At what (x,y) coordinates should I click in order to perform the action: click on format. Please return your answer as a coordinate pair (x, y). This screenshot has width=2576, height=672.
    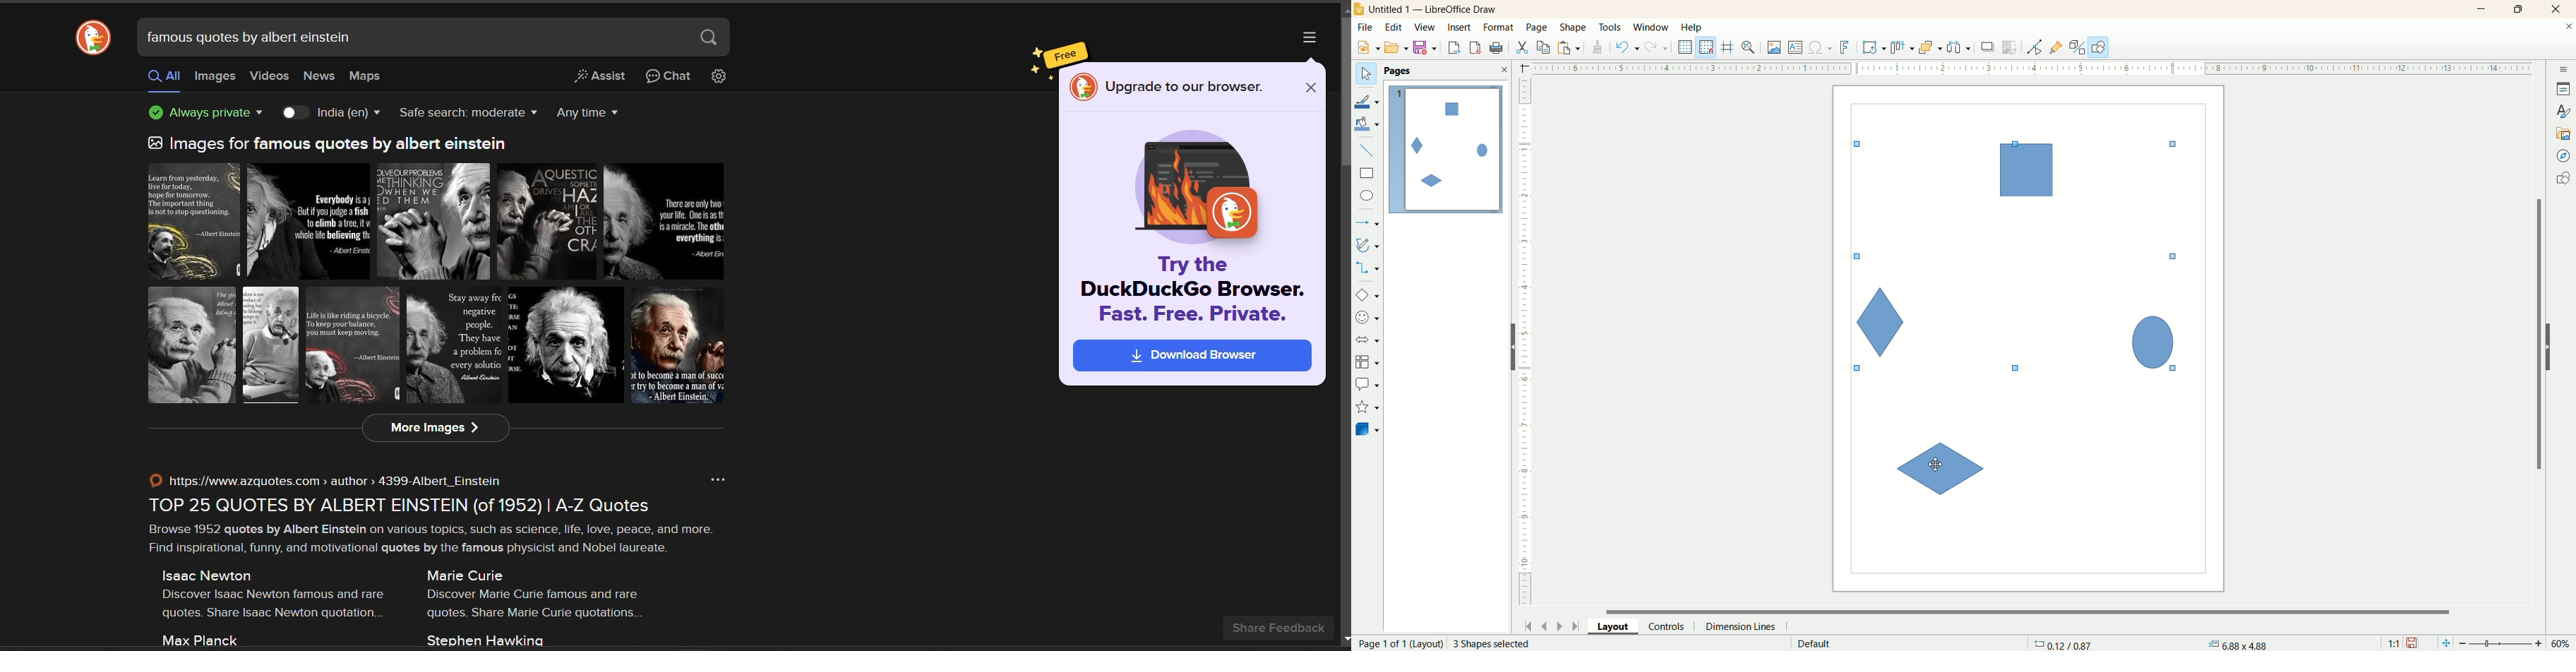
    Looking at the image, I should click on (1500, 28).